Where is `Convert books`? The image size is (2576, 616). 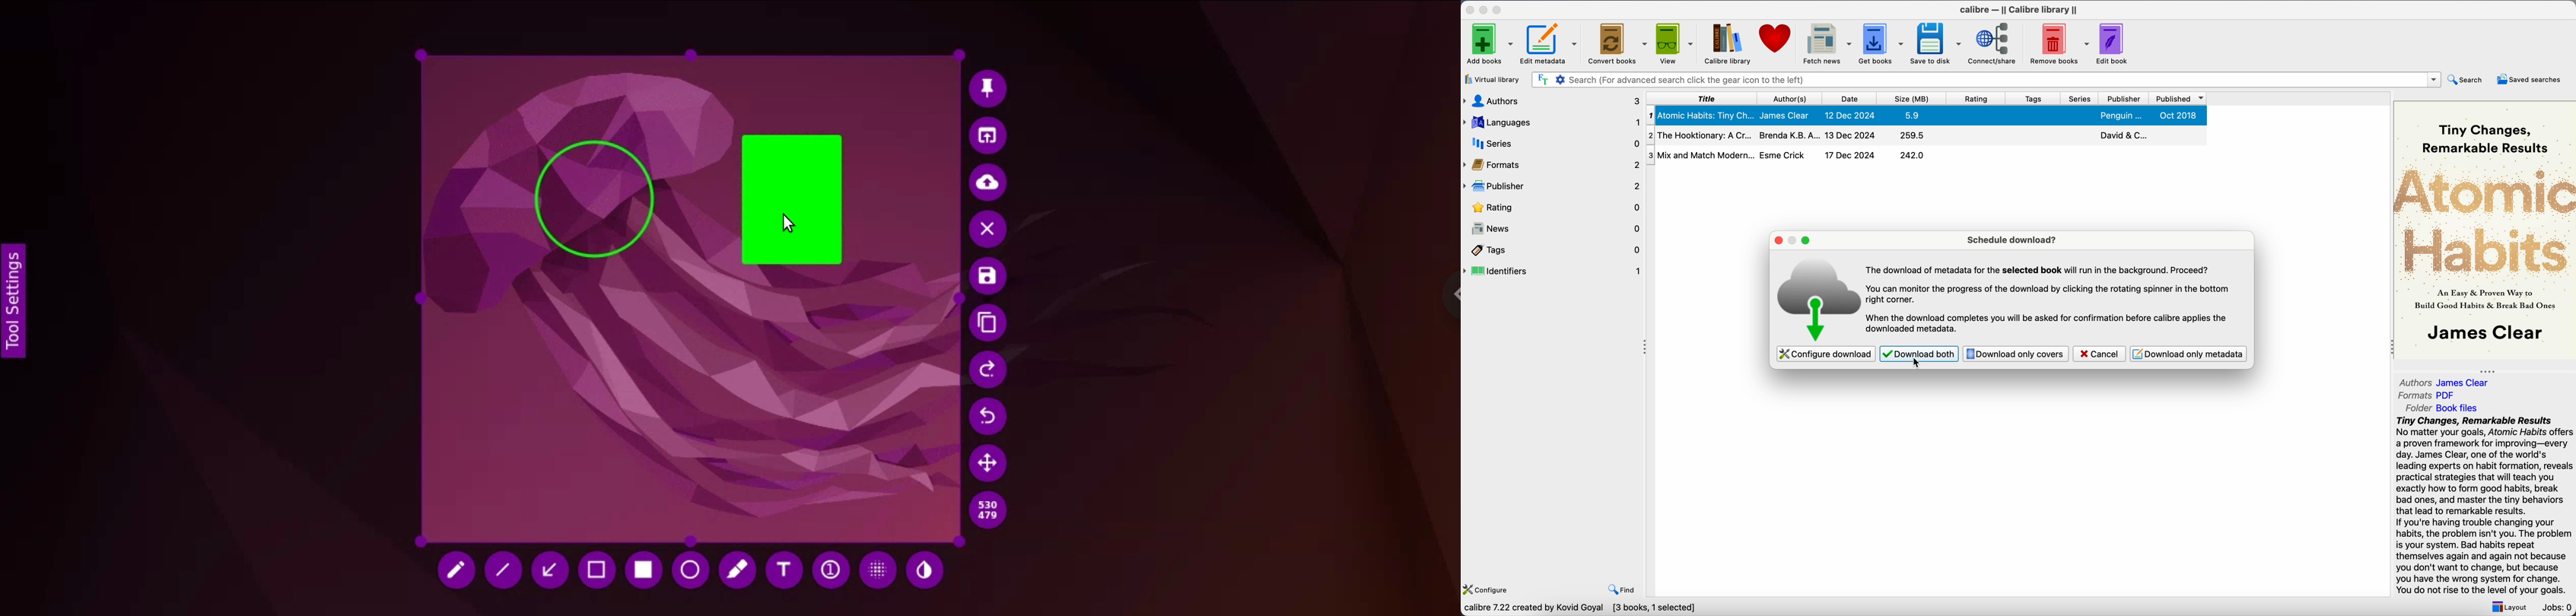
Convert books is located at coordinates (1617, 43).